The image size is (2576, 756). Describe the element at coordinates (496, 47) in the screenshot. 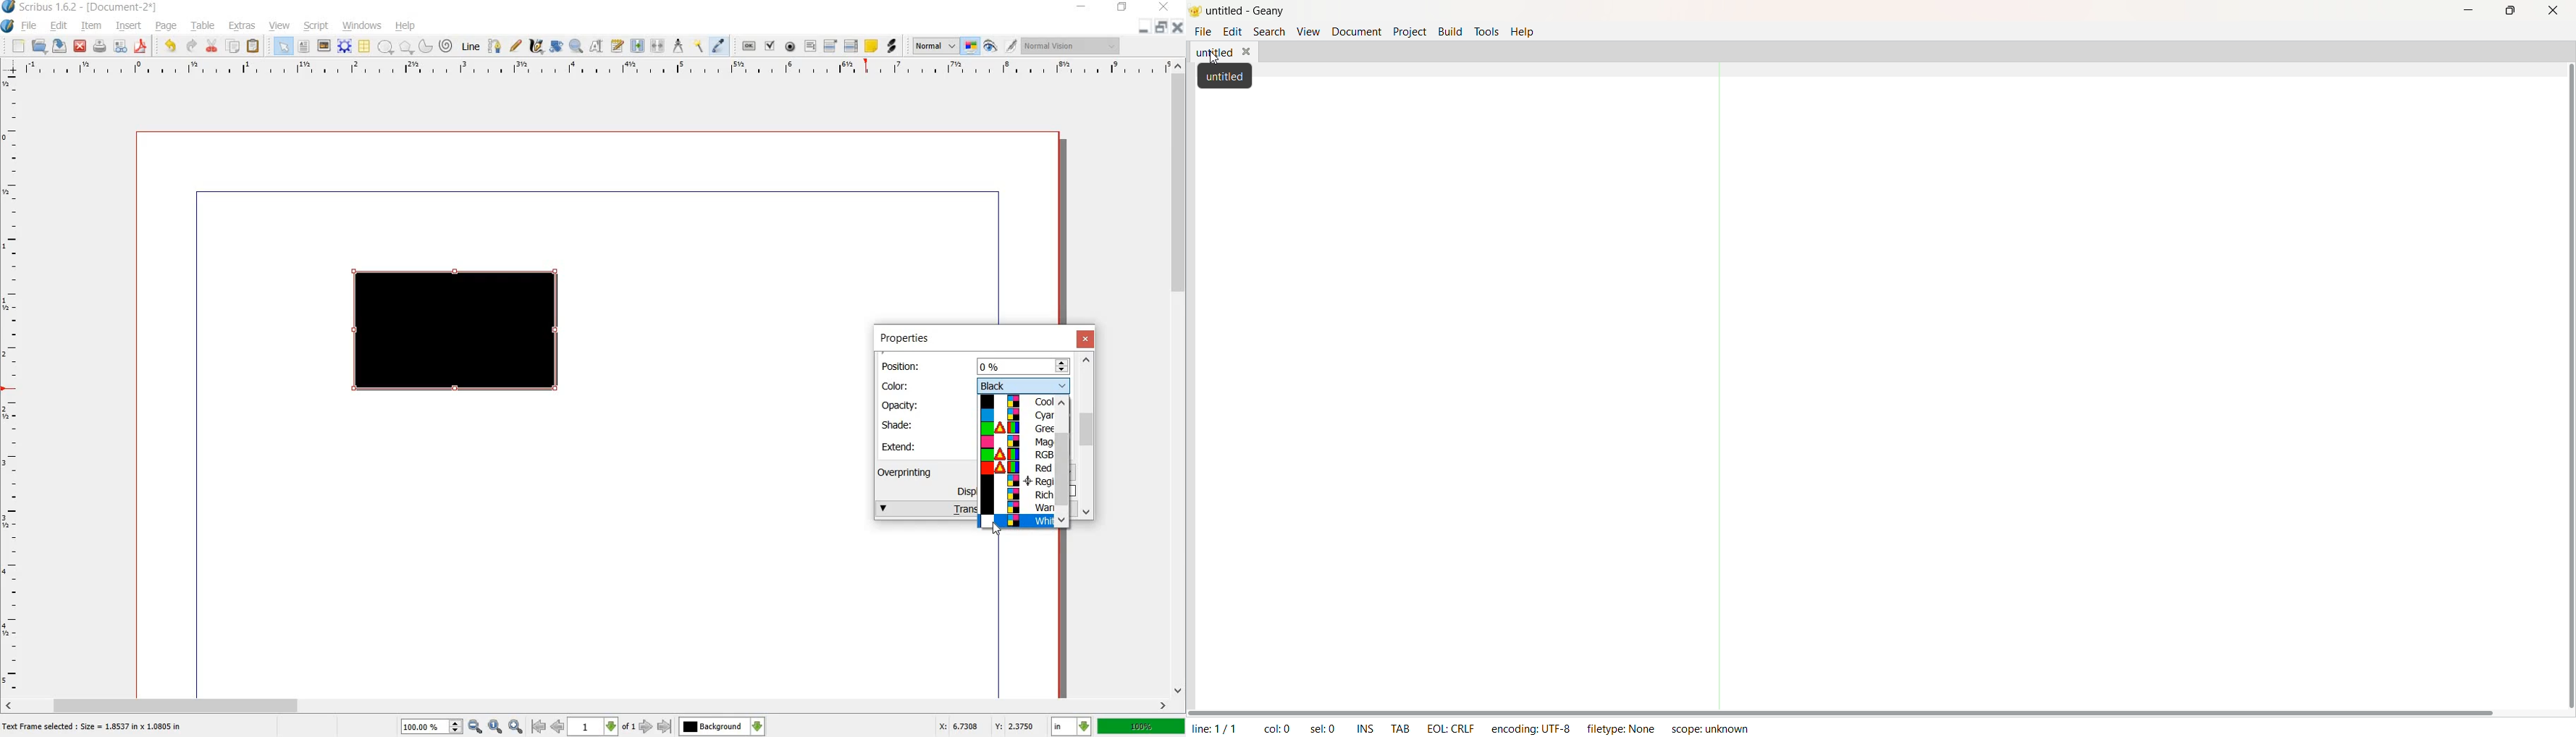

I see `bezier curve` at that location.